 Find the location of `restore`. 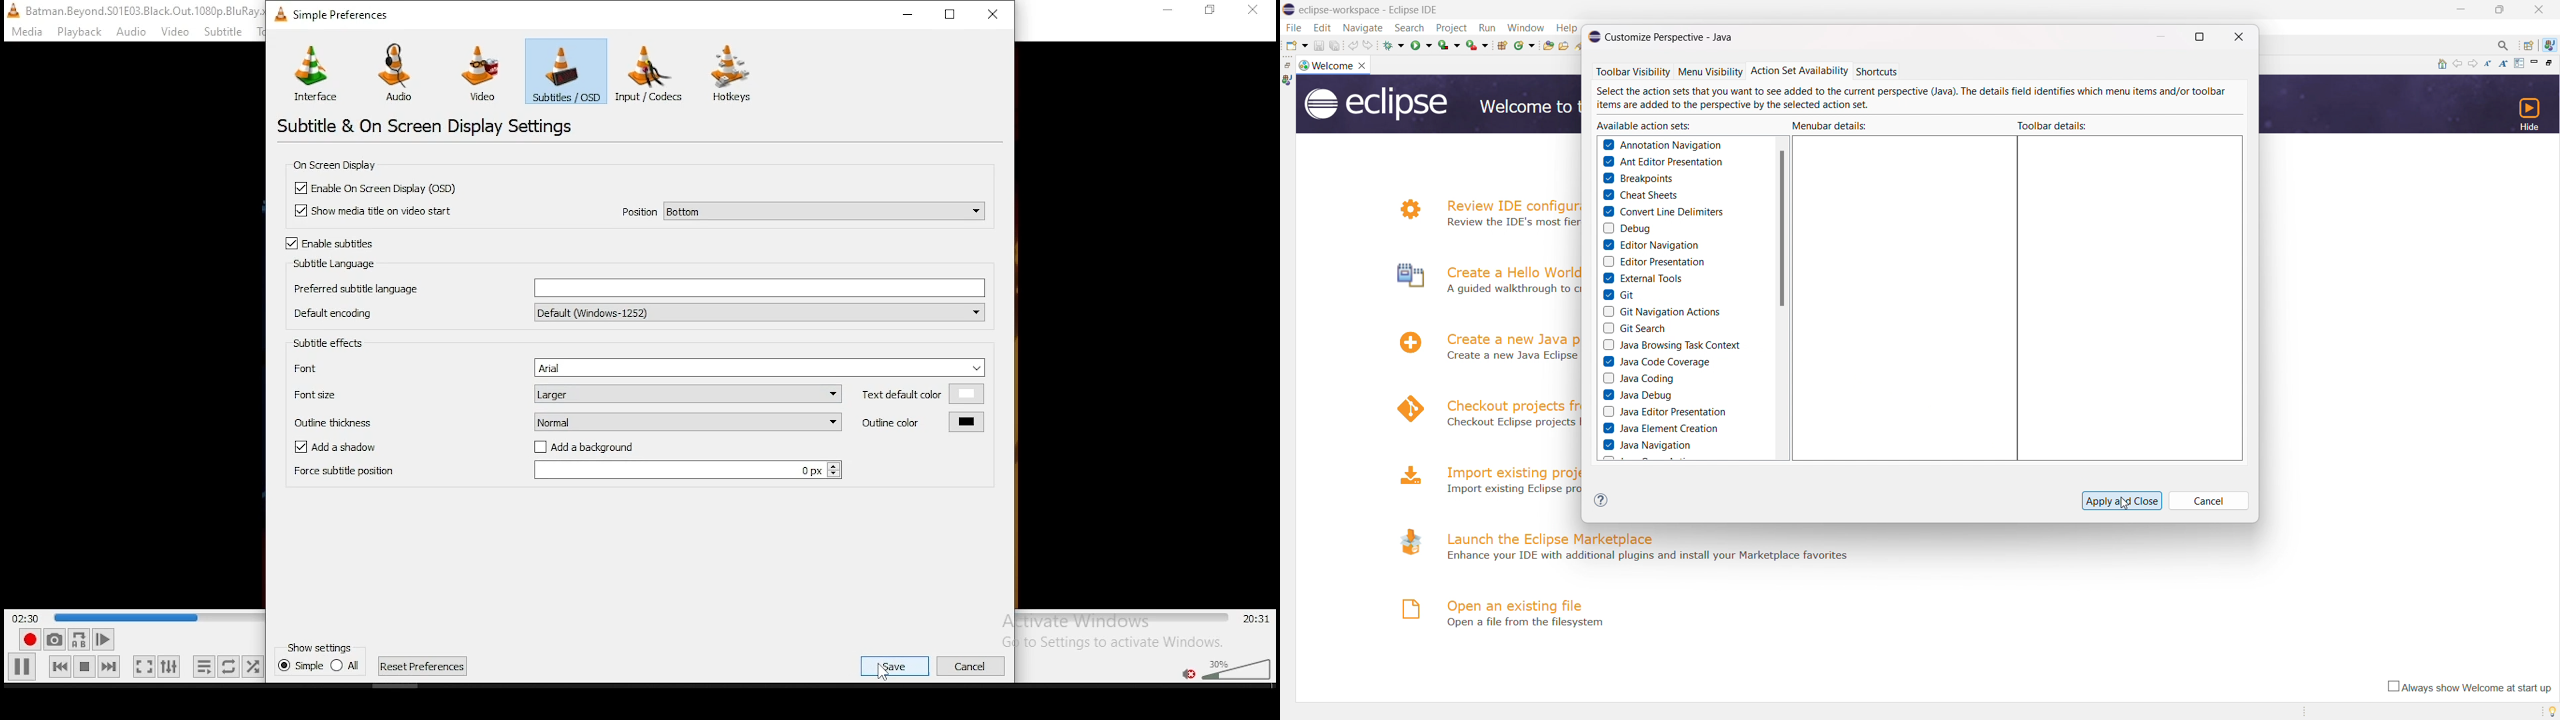

restore is located at coordinates (2552, 62).